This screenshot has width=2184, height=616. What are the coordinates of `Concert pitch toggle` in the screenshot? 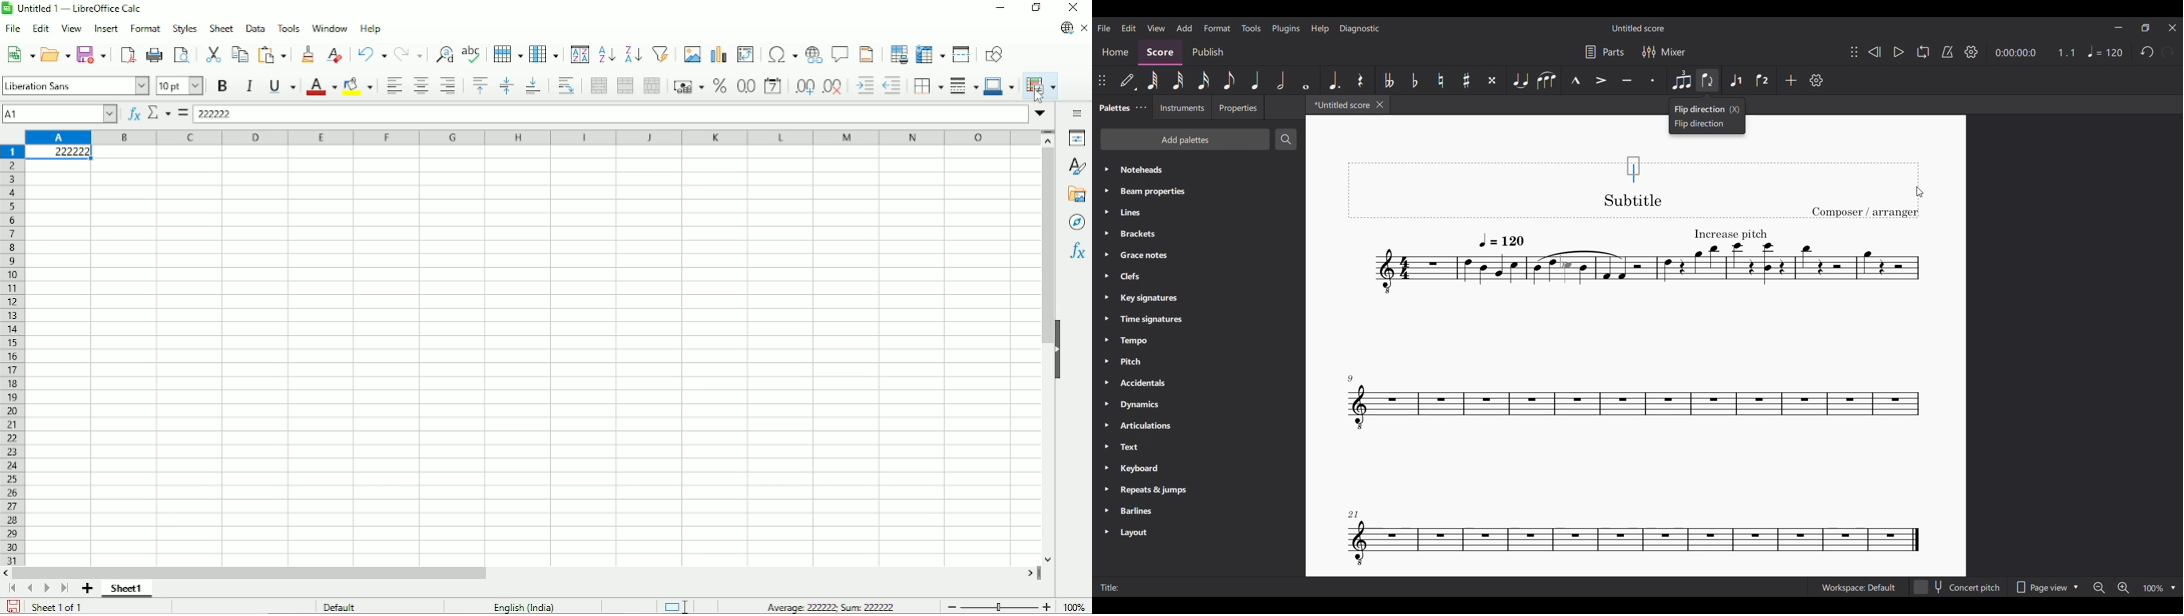 It's located at (1958, 587).